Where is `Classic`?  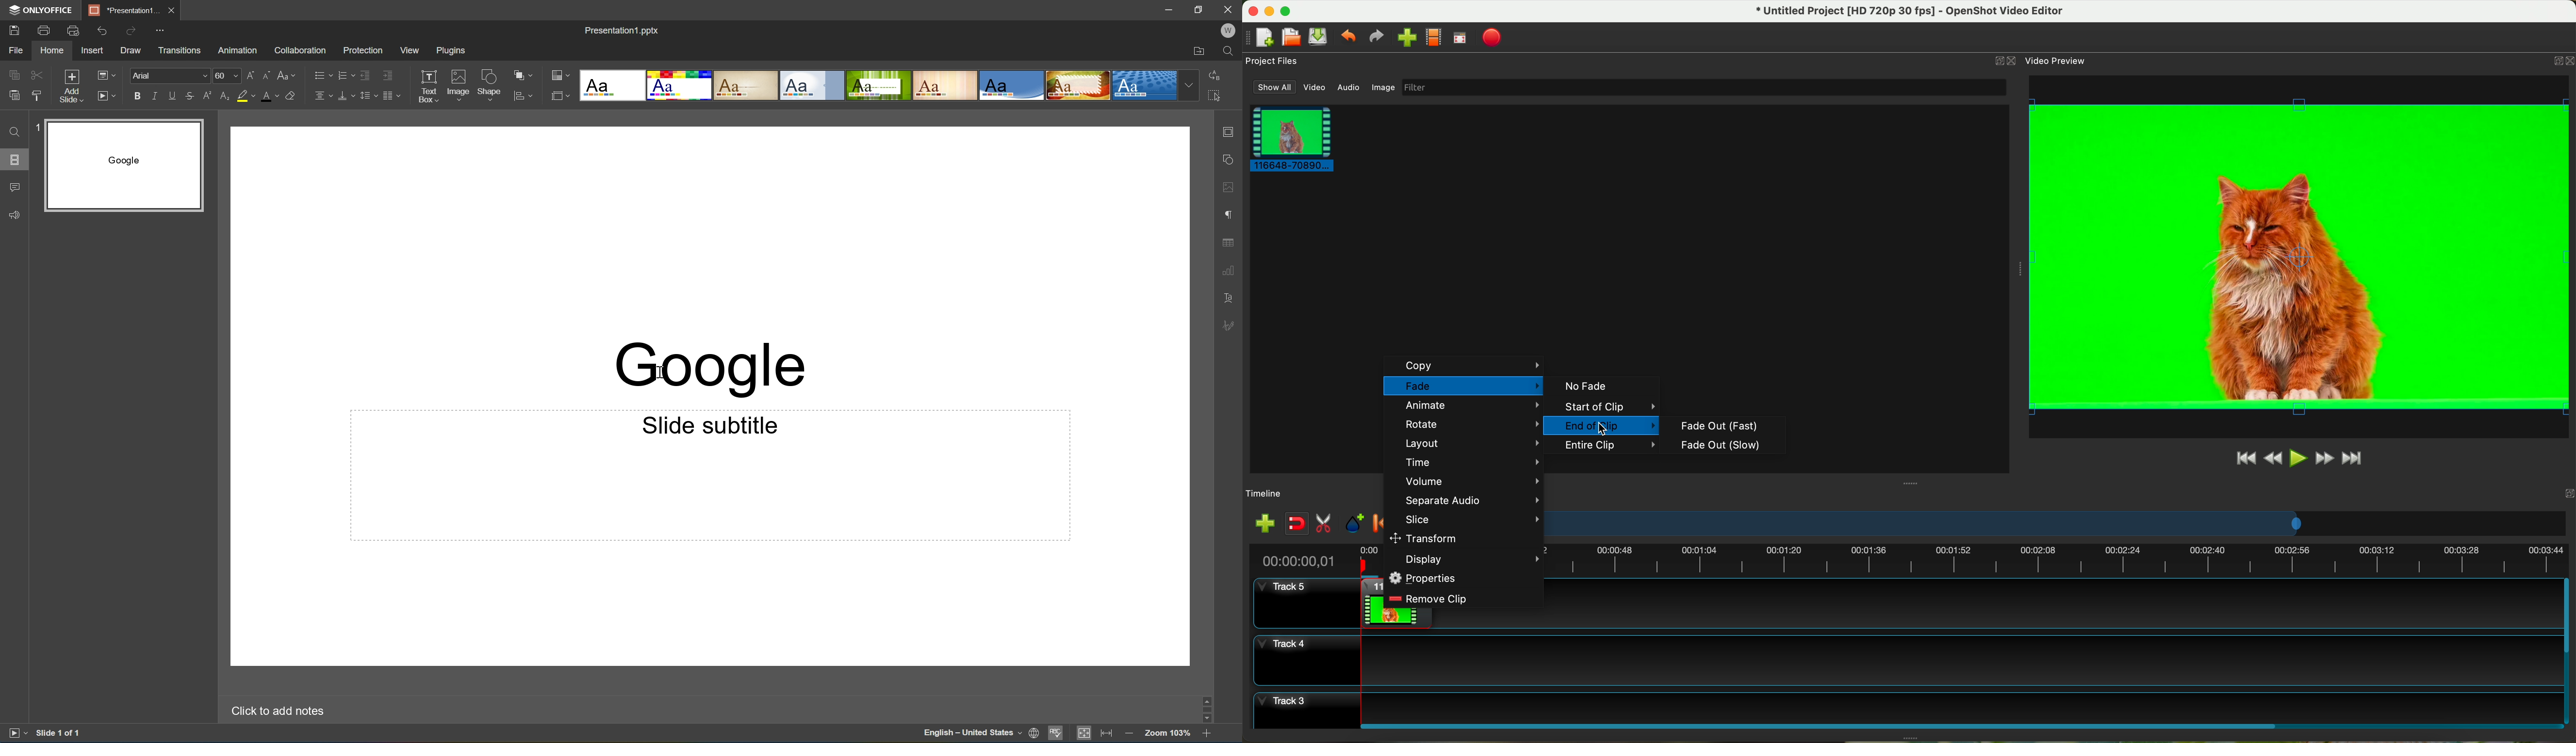 Classic is located at coordinates (746, 85).